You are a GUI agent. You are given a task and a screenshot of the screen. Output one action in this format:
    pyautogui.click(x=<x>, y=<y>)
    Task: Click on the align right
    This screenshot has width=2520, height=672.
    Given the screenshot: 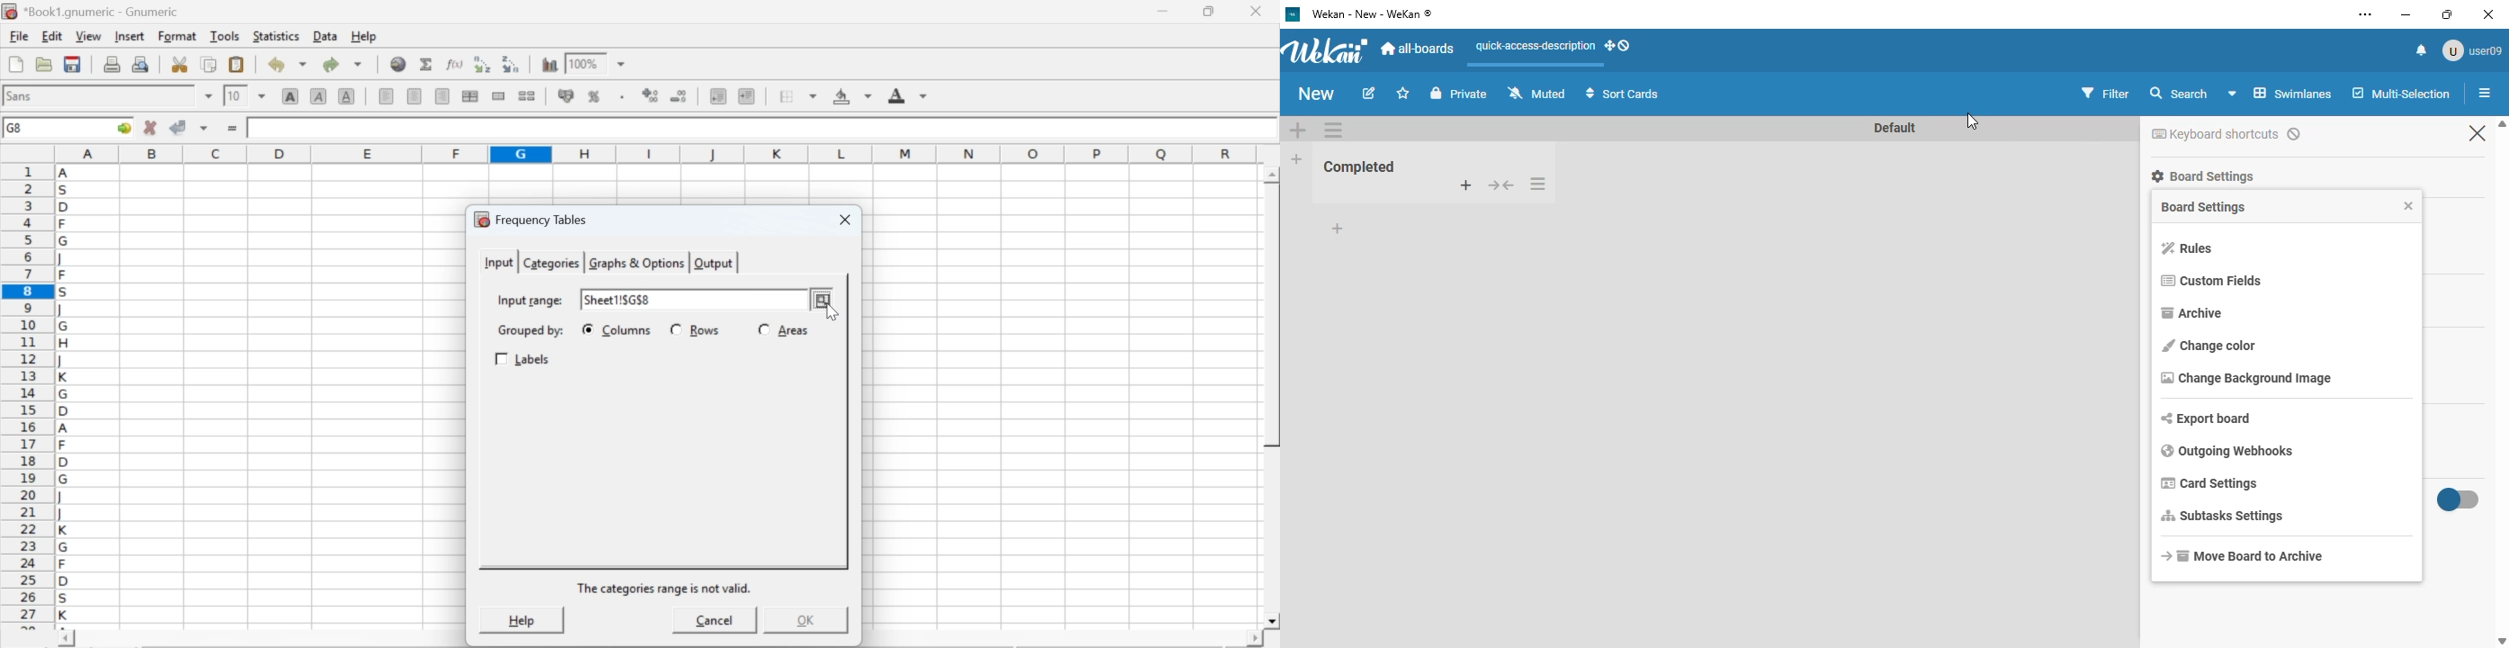 What is the action you would take?
    pyautogui.click(x=442, y=97)
    